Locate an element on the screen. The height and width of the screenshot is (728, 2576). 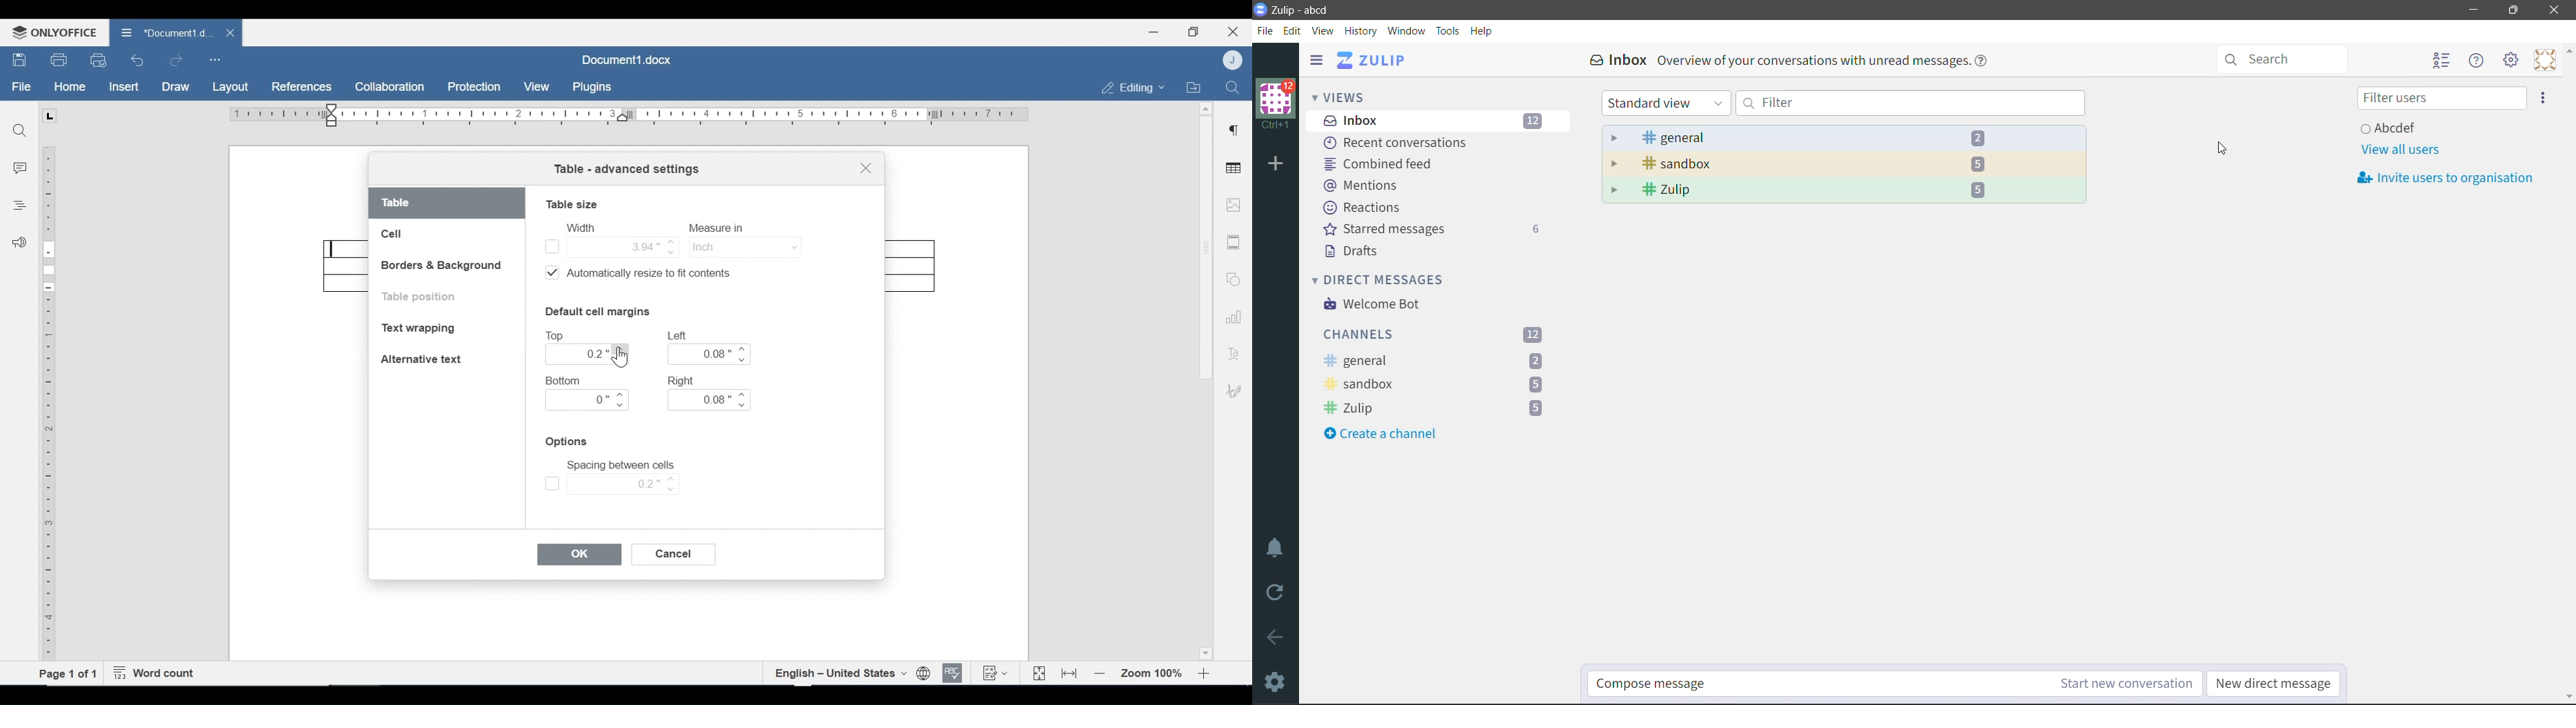
Cancel is located at coordinates (675, 554).